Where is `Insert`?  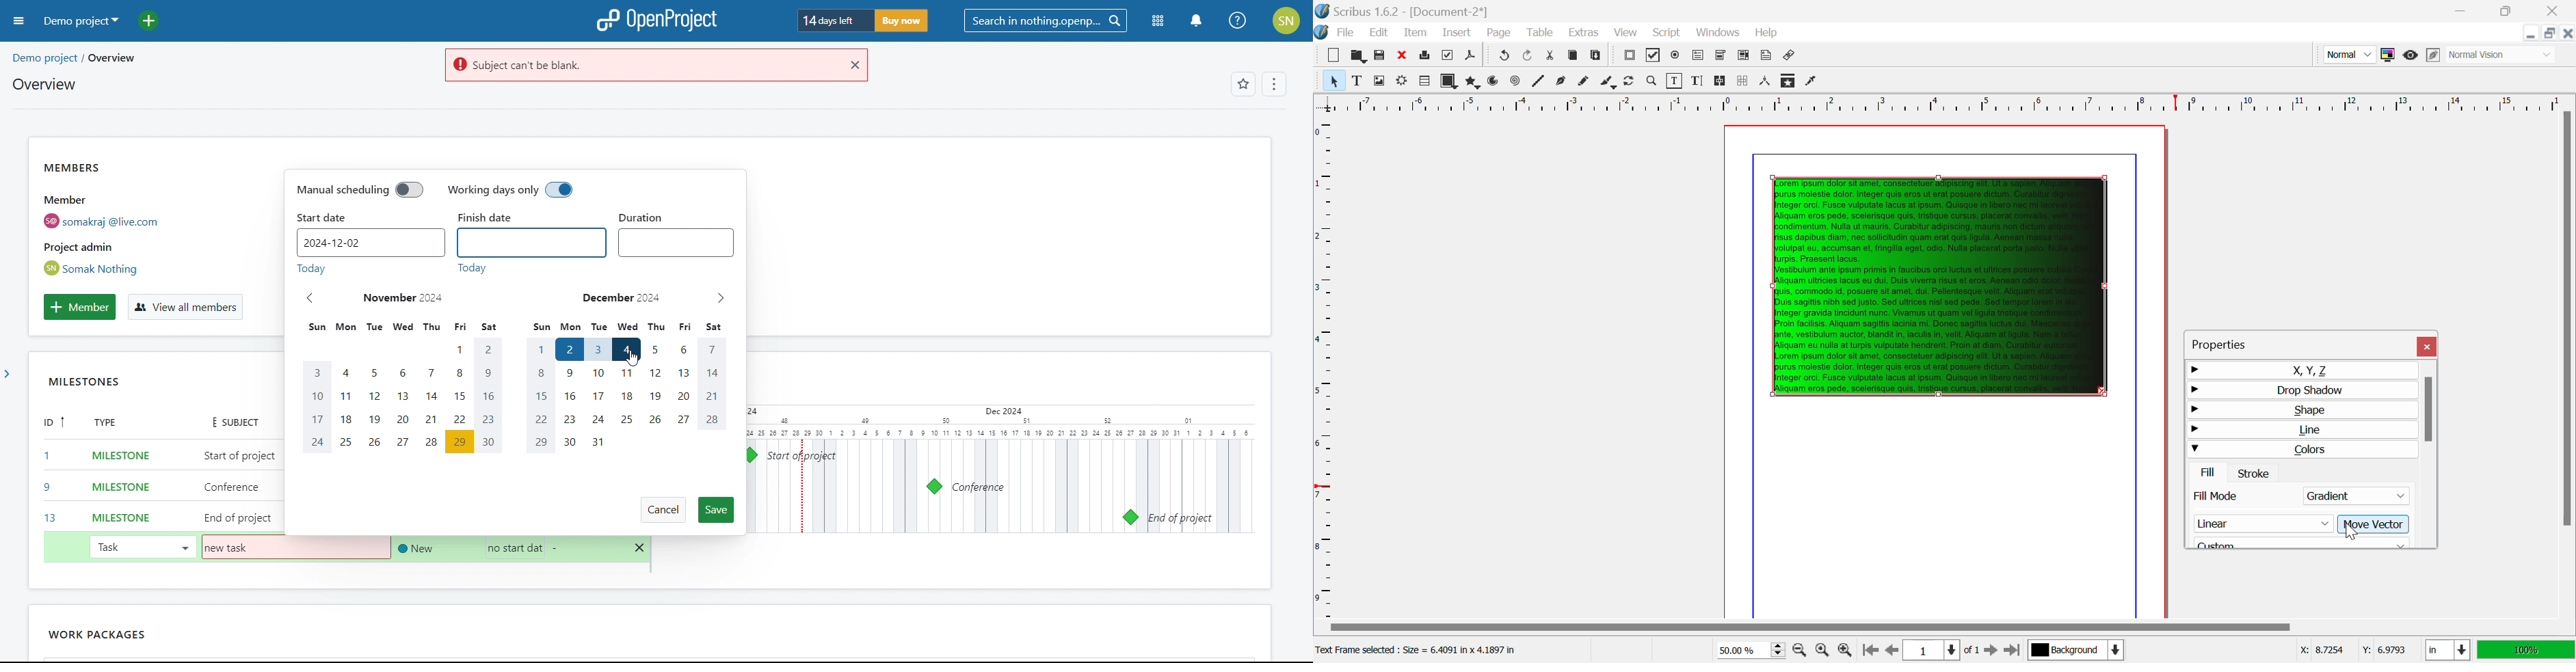
Insert is located at coordinates (1458, 34).